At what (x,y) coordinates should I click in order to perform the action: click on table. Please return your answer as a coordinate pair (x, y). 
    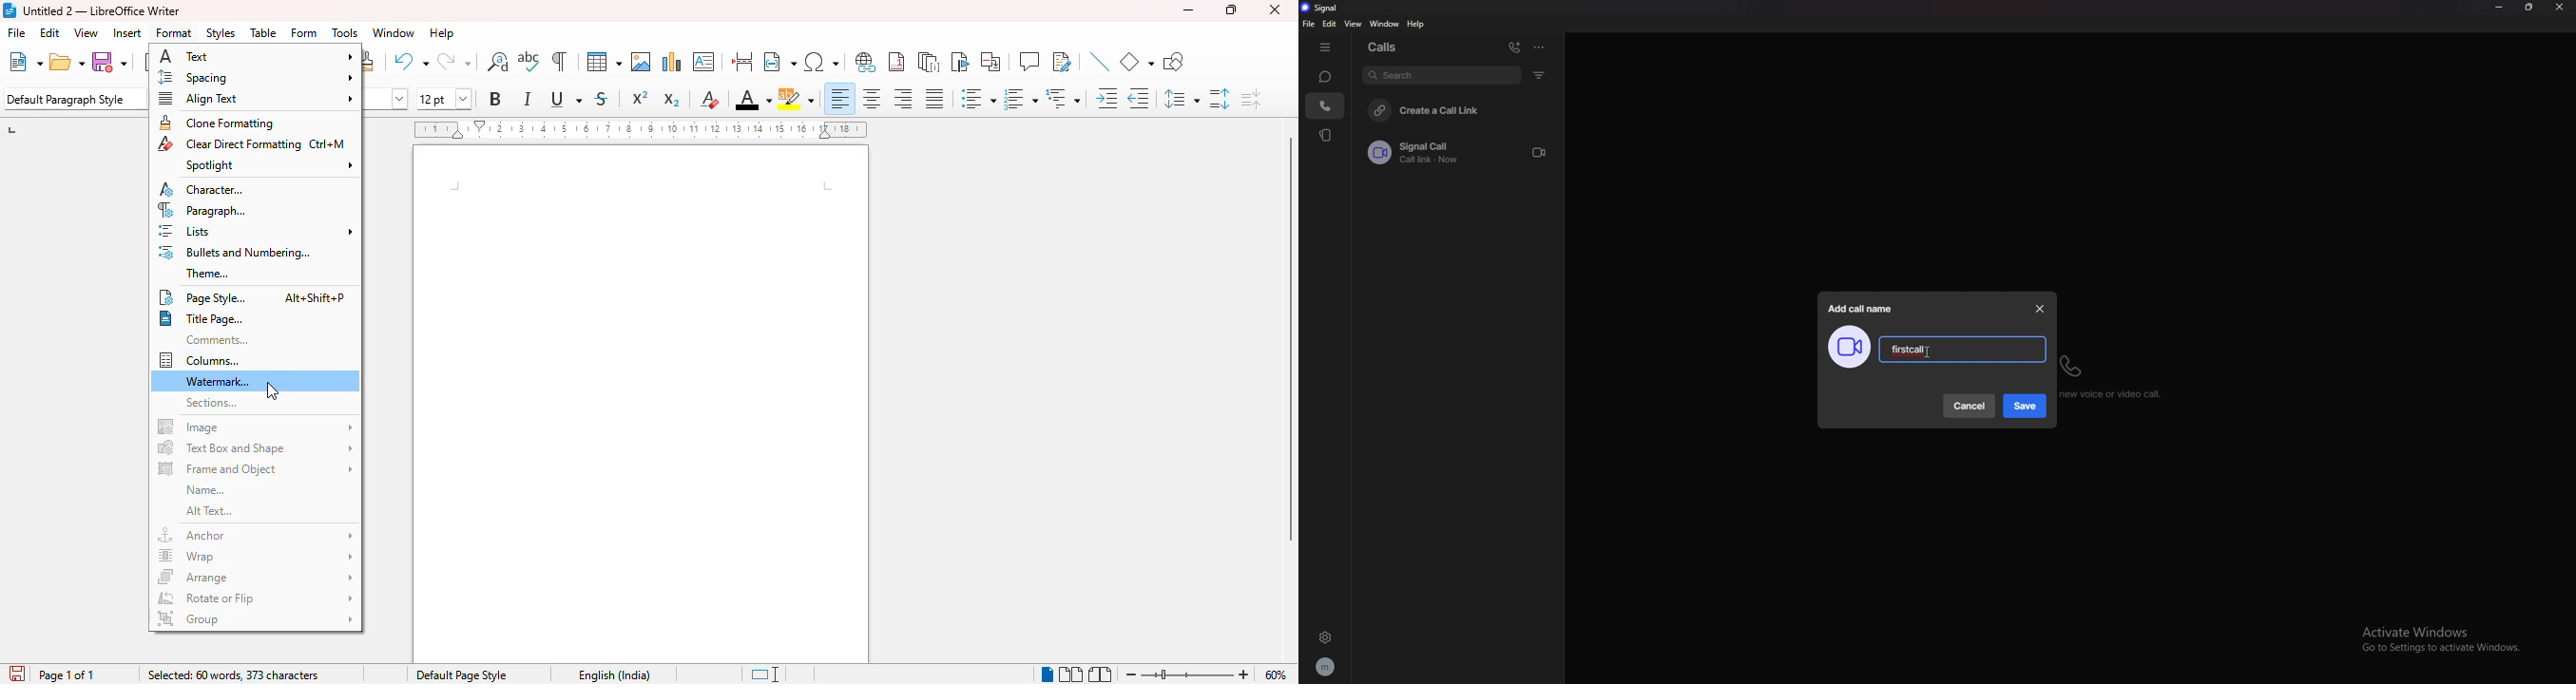
    Looking at the image, I should click on (604, 61).